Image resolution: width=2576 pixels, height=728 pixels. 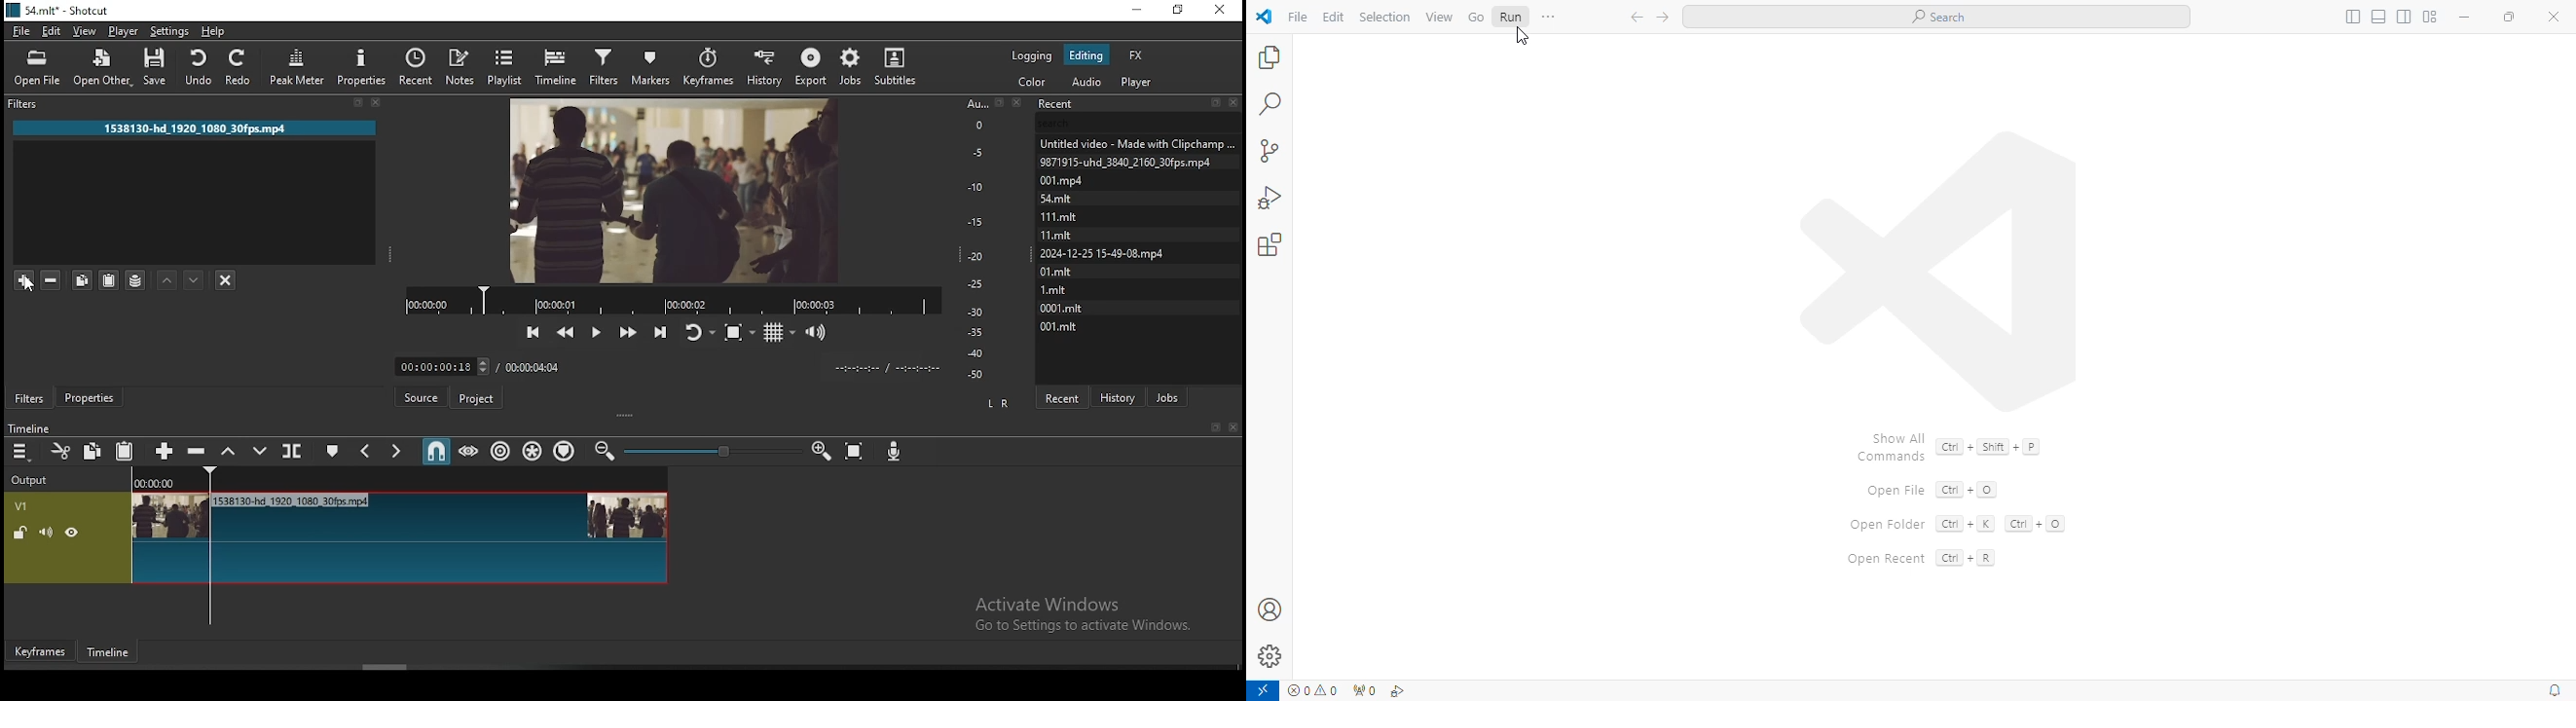 What do you see at coordinates (1124, 397) in the screenshot?
I see `history` at bounding box center [1124, 397].